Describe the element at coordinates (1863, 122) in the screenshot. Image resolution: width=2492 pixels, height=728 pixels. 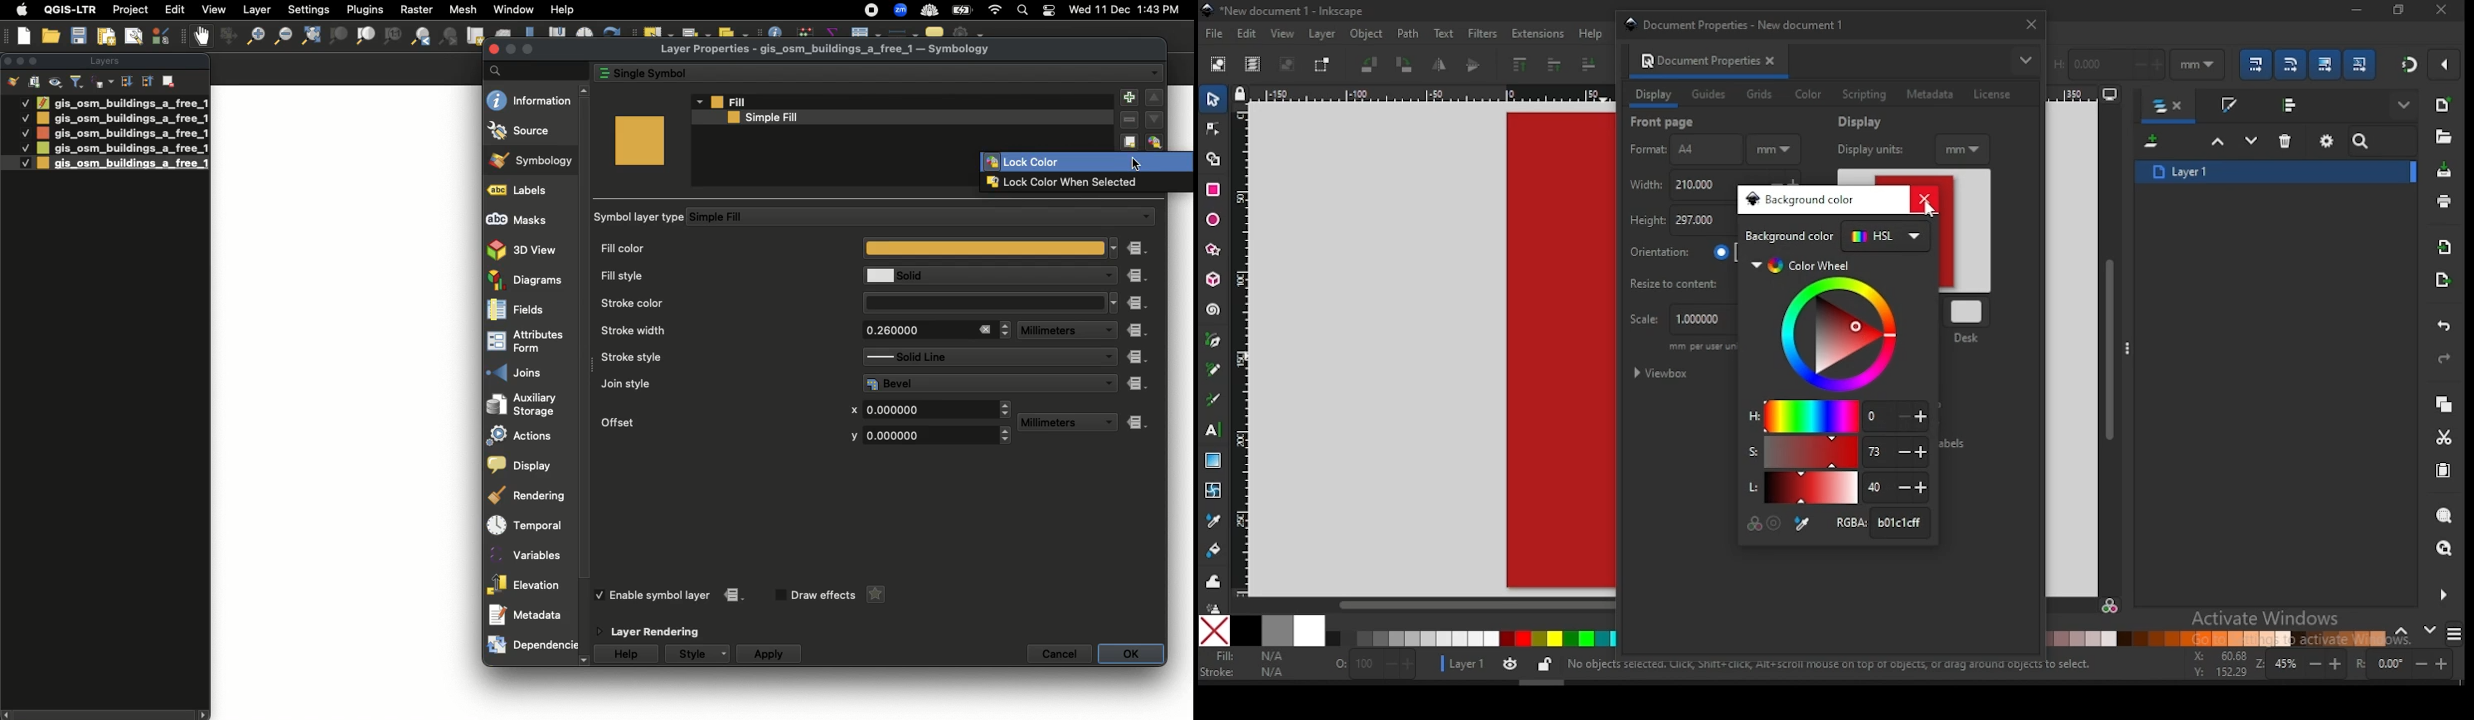
I see `display` at that location.